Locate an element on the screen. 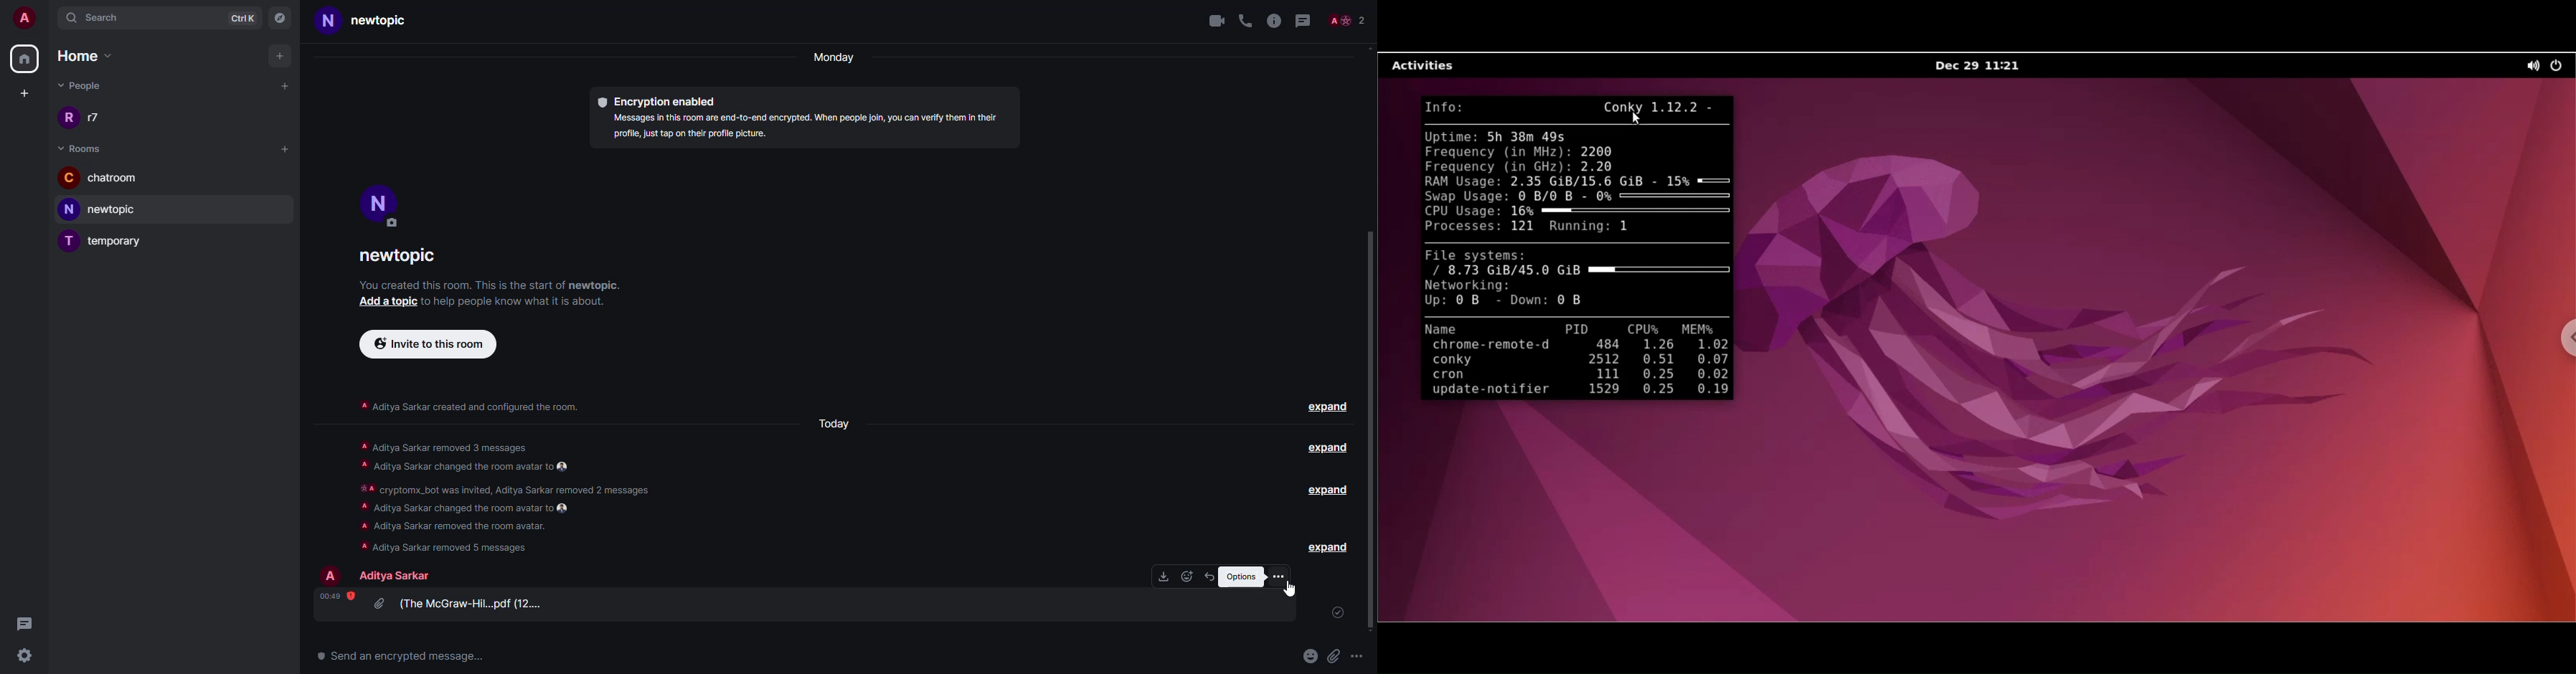 The image size is (2576, 700). r17 is located at coordinates (82, 116).